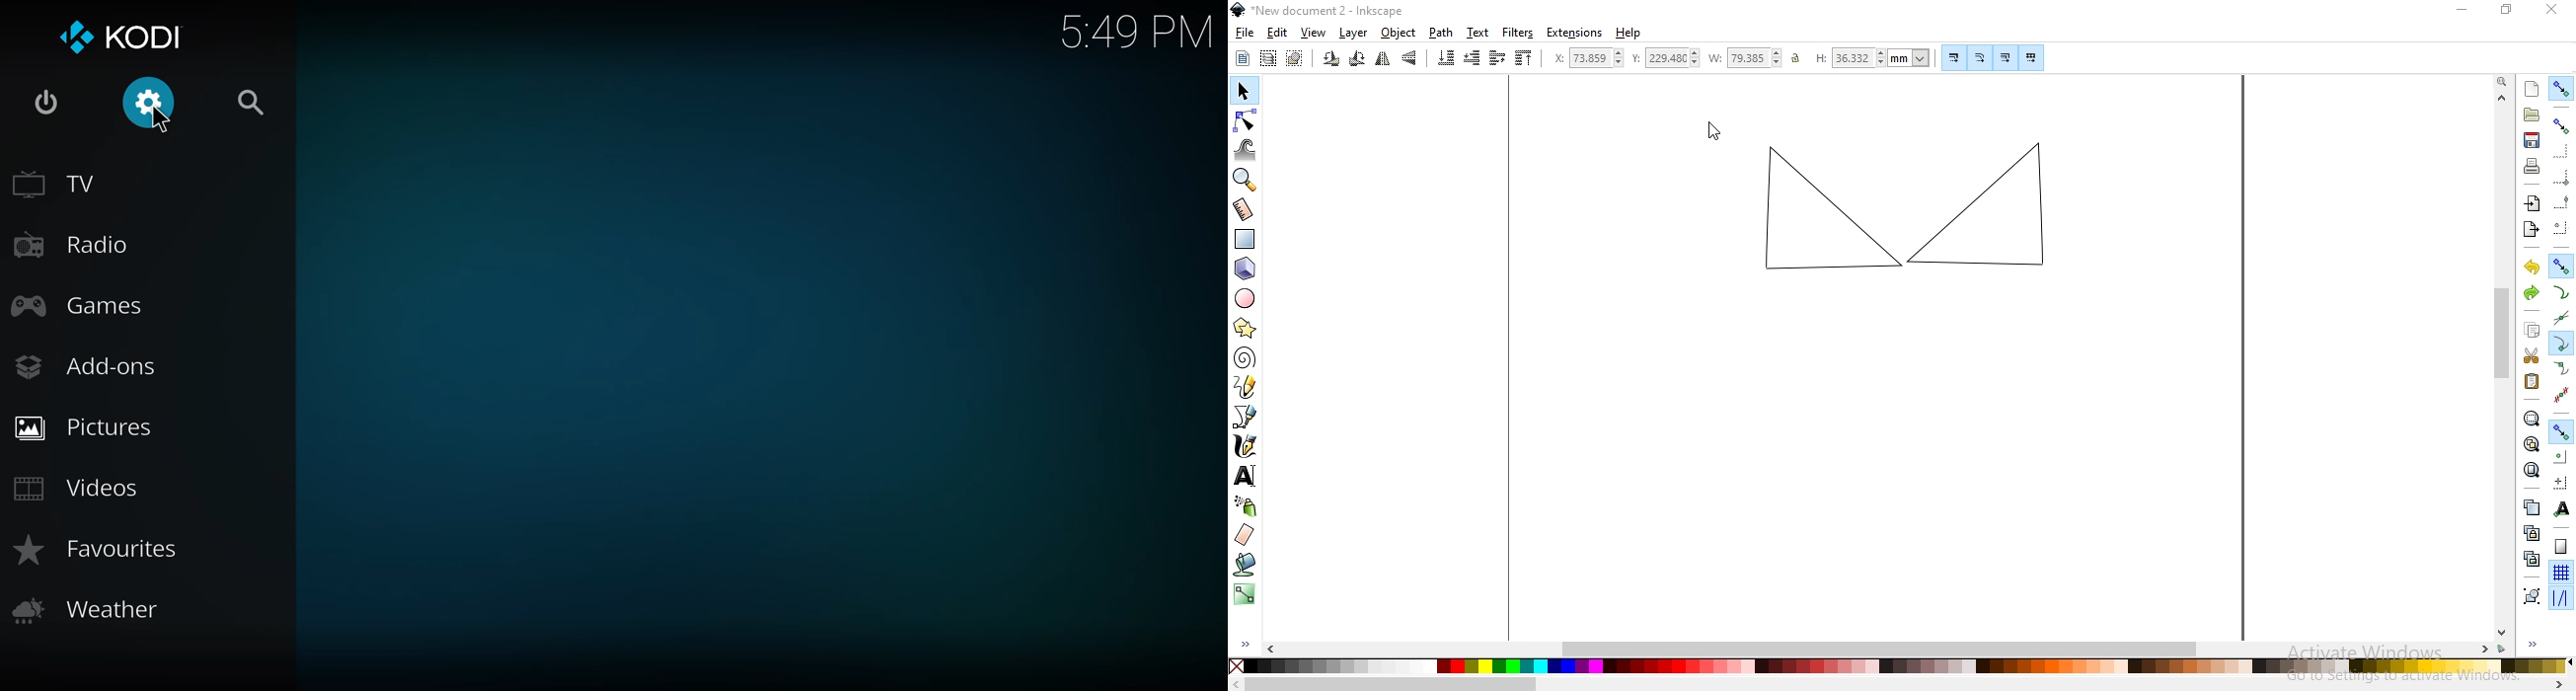 The height and width of the screenshot is (700, 2576). I want to click on snap guide, so click(2560, 599).